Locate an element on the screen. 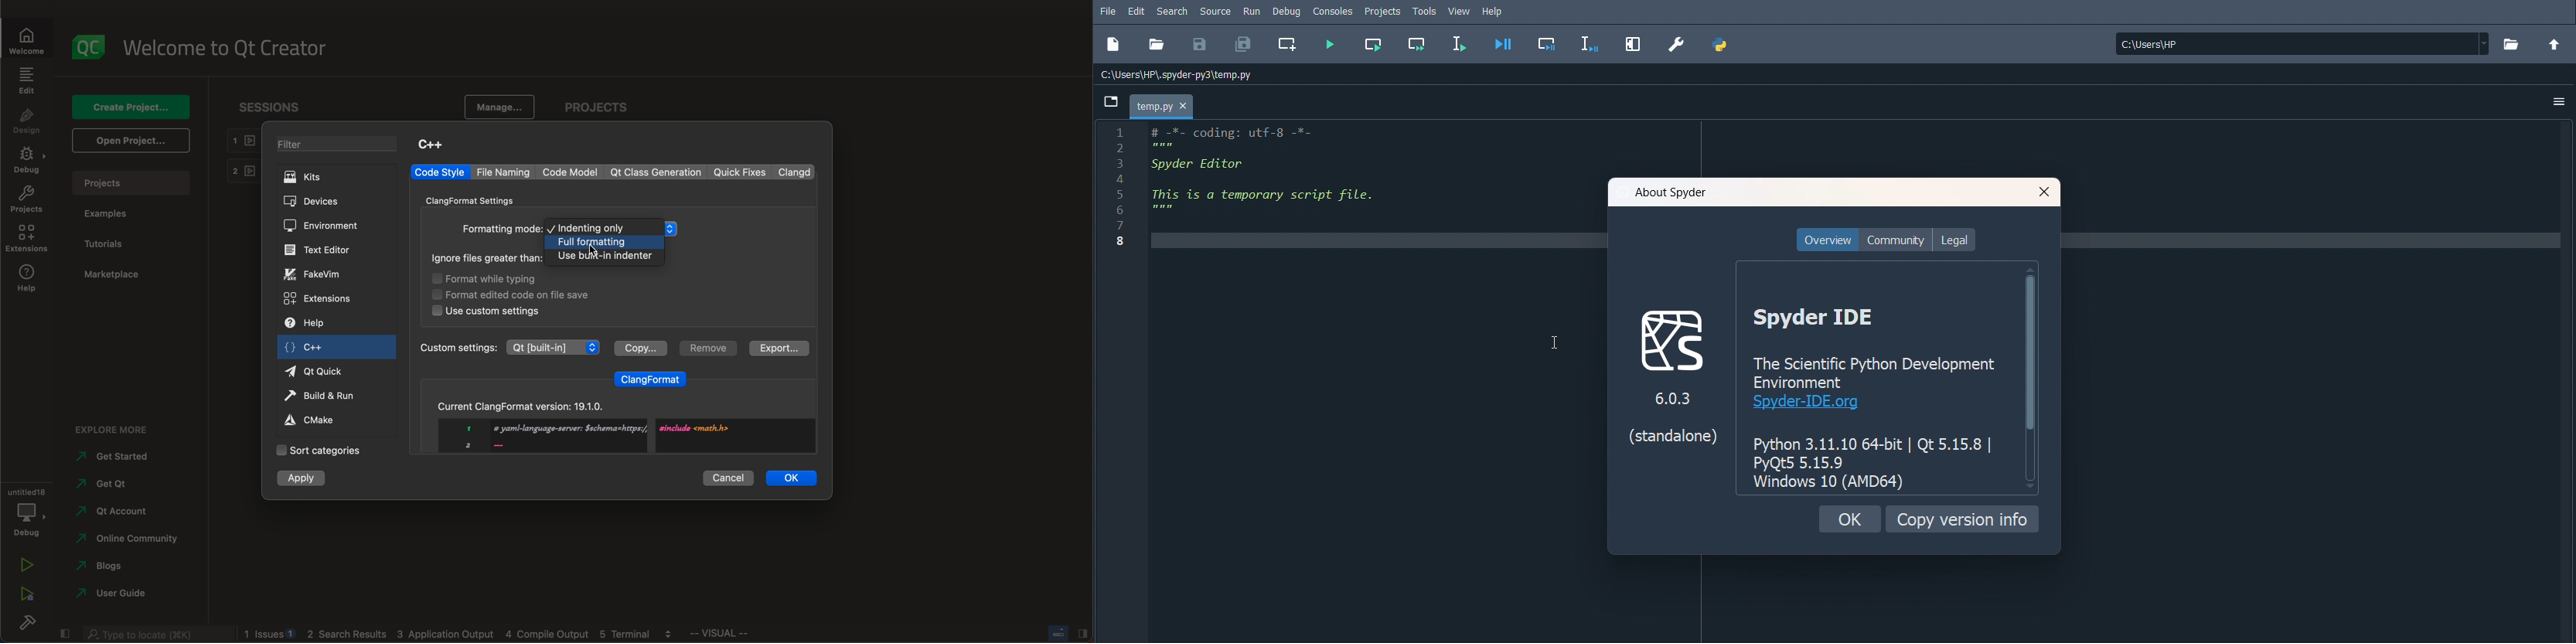 The width and height of the screenshot is (2576, 644). Cursor is located at coordinates (593, 250).